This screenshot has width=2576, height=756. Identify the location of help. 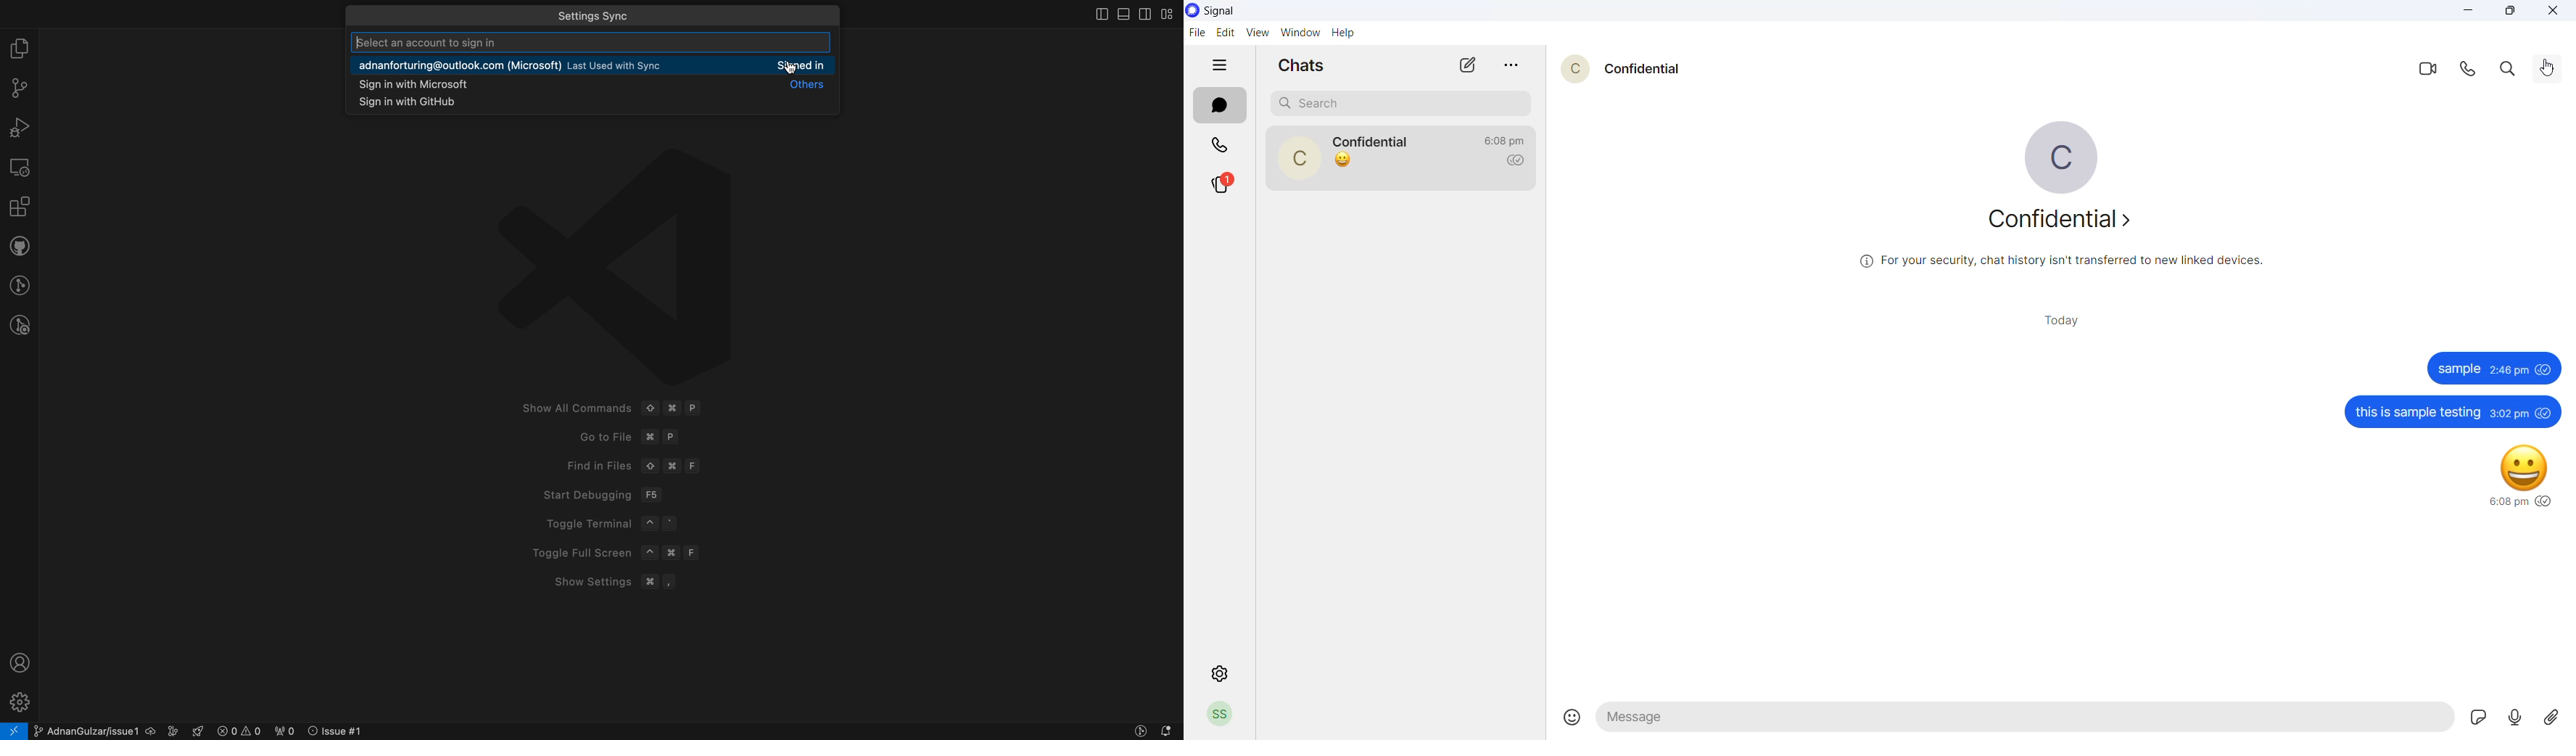
(1342, 33).